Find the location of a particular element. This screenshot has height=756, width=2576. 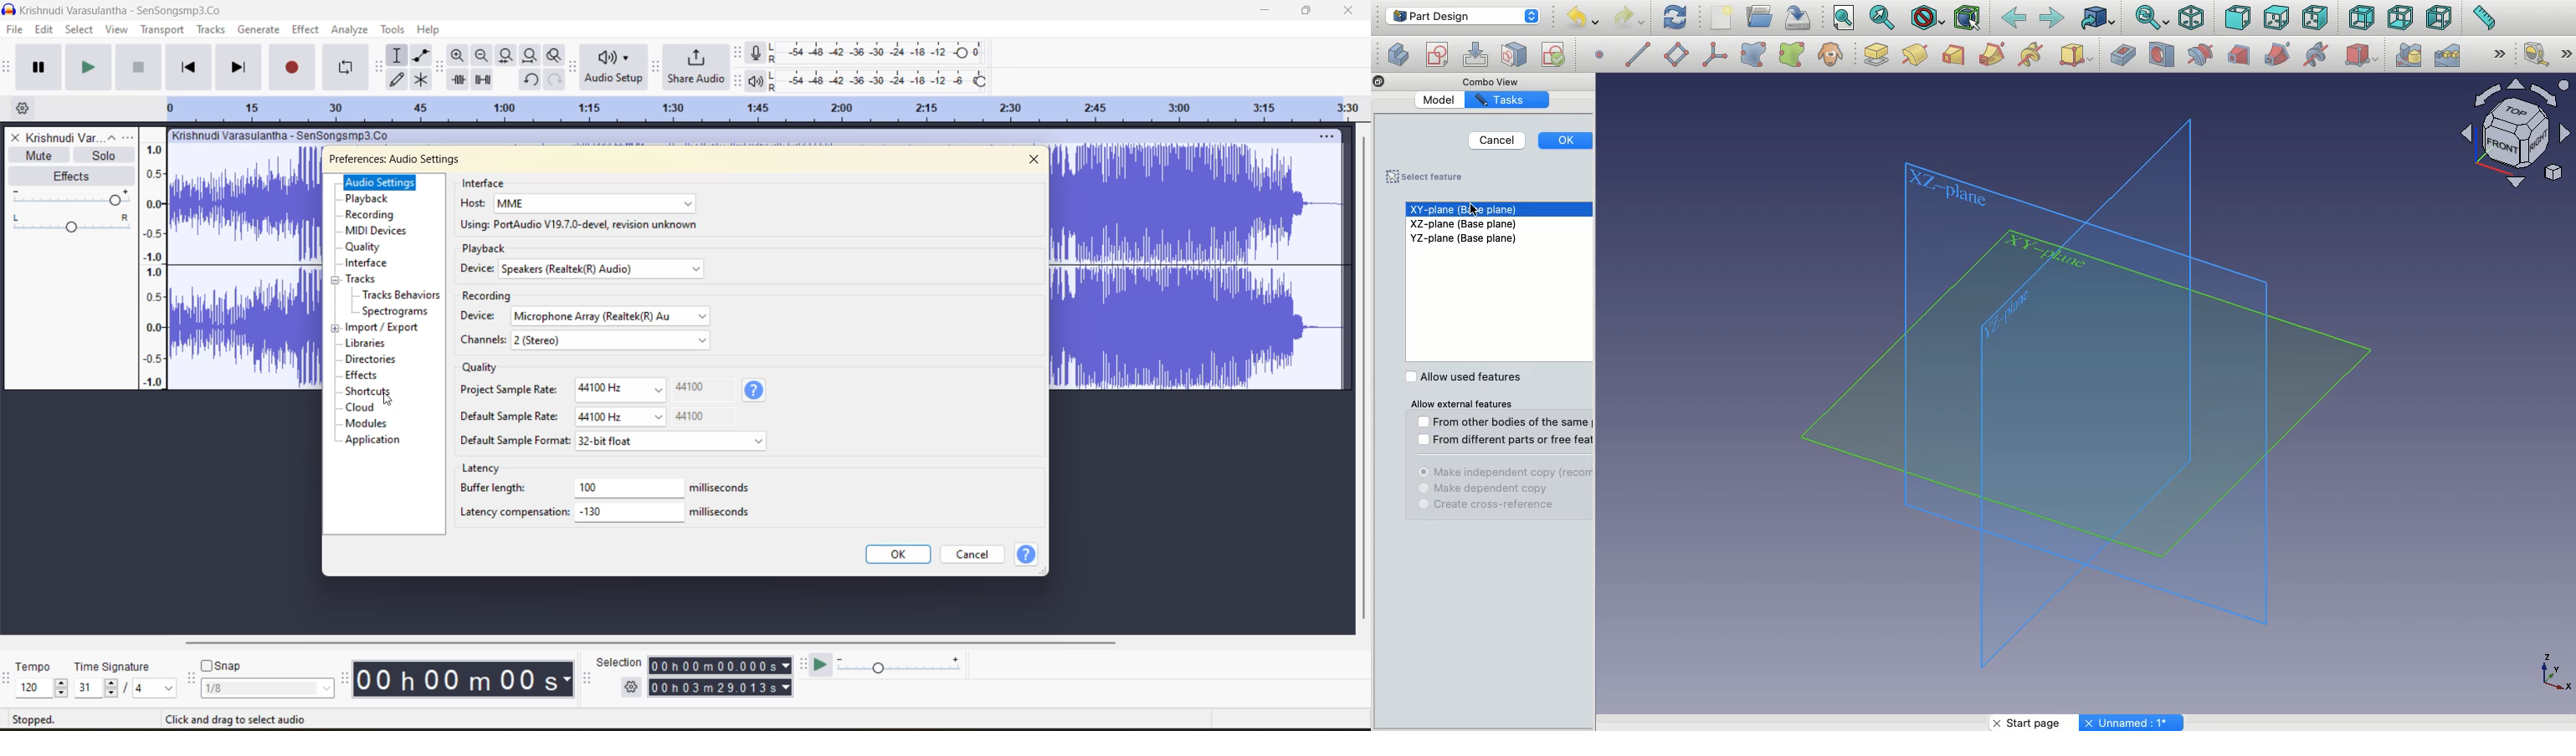

fit selection to width is located at coordinates (505, 56).